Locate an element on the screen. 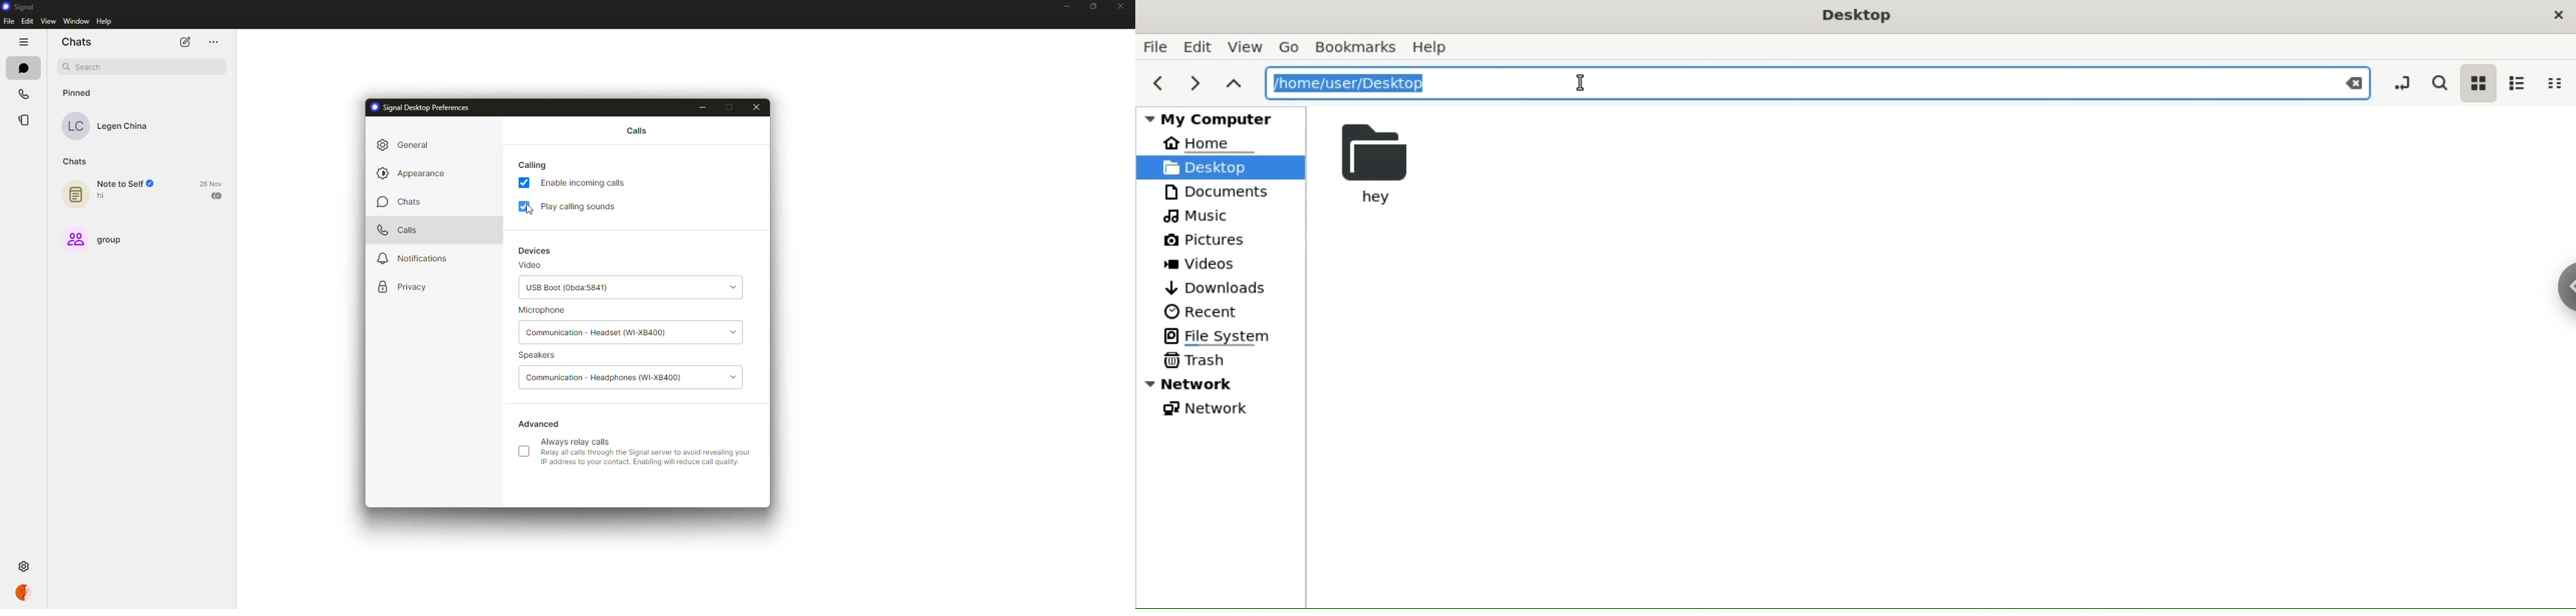 This screenshot has height=616, width=2576. microphone is located at coordinates (554, 309).